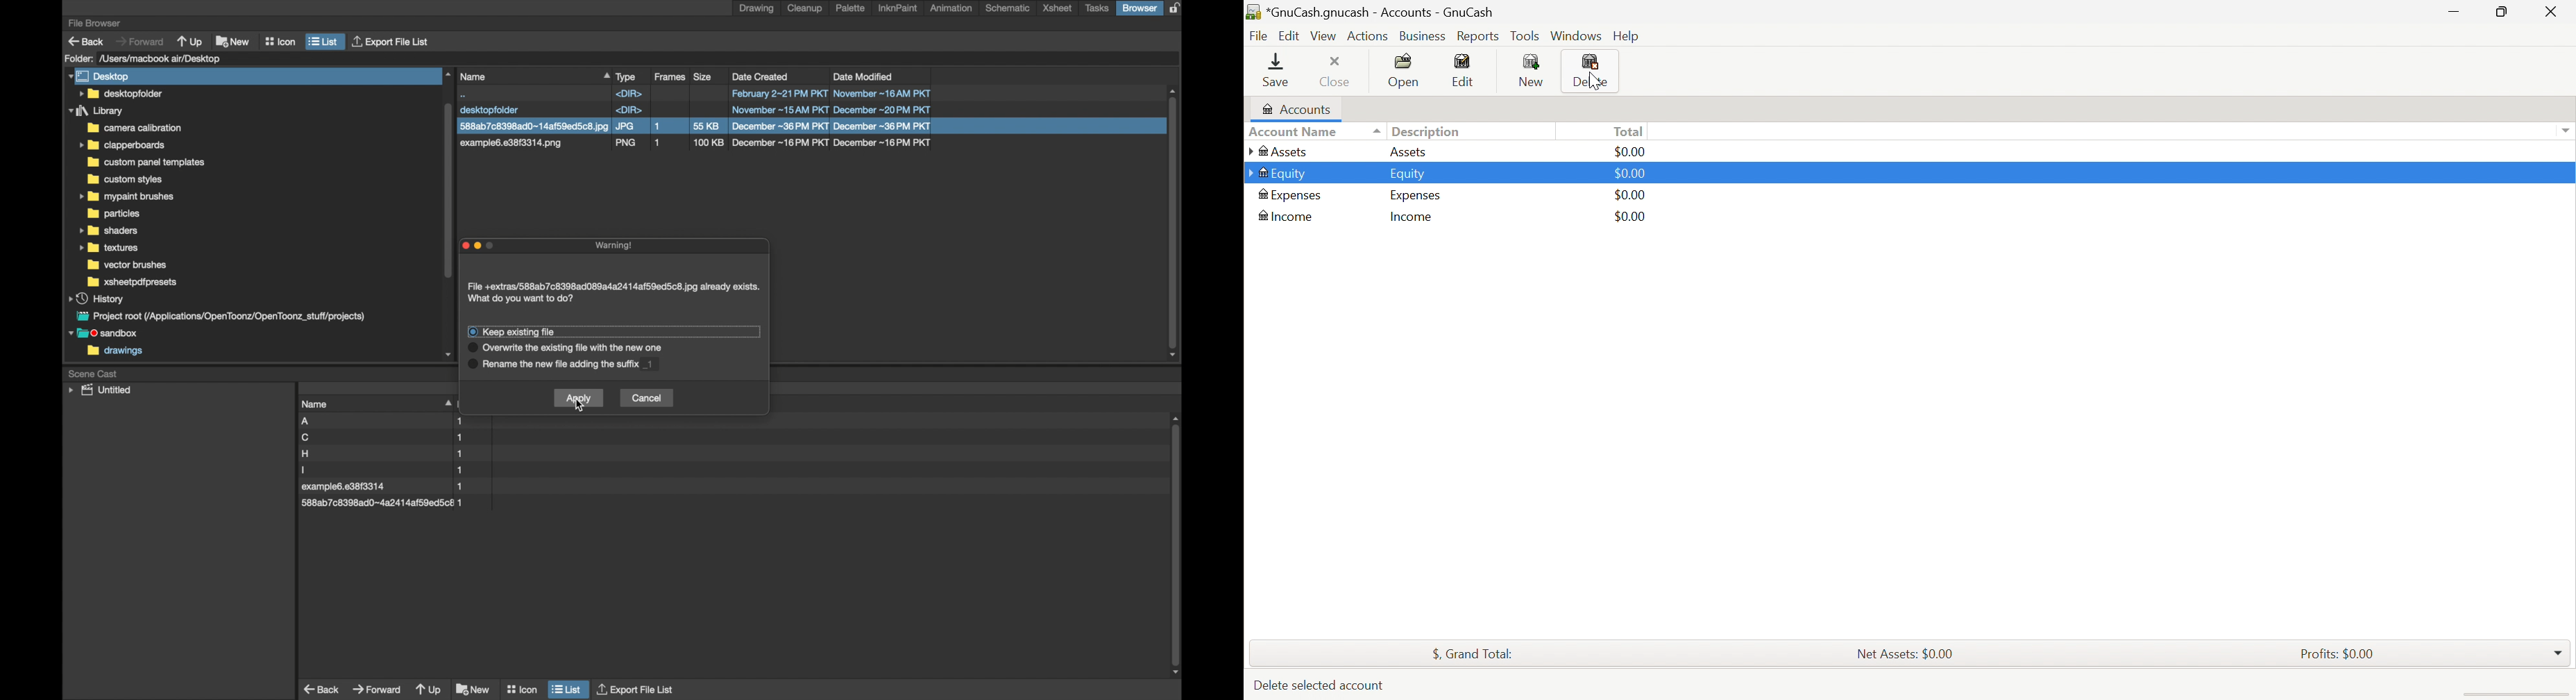 This screenshot has height=700, width=2576. I want to click on folder, so click(149, 162).